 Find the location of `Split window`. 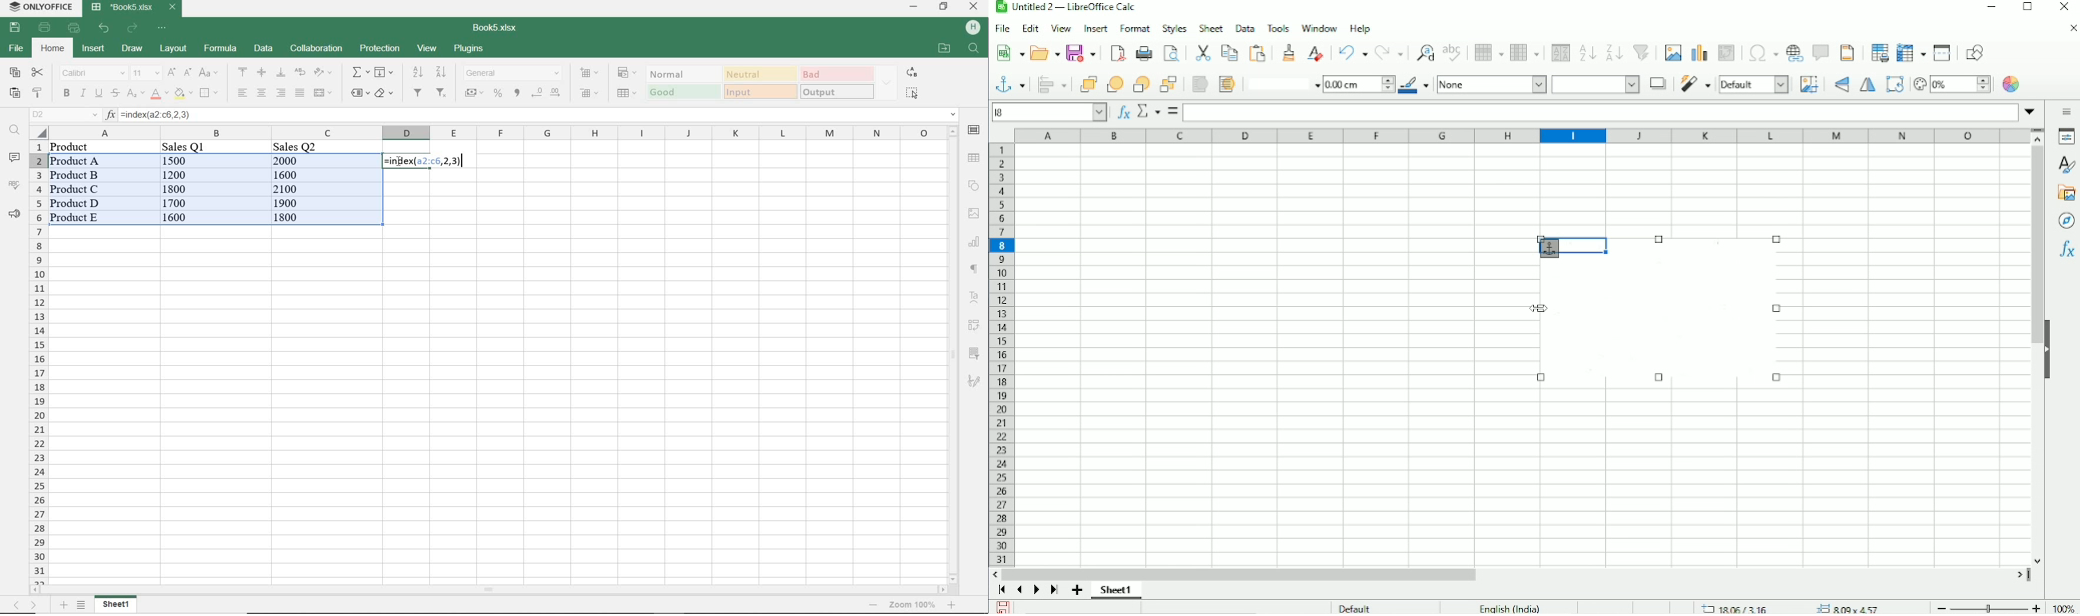

Split window is located at coordinates (1942, 53).